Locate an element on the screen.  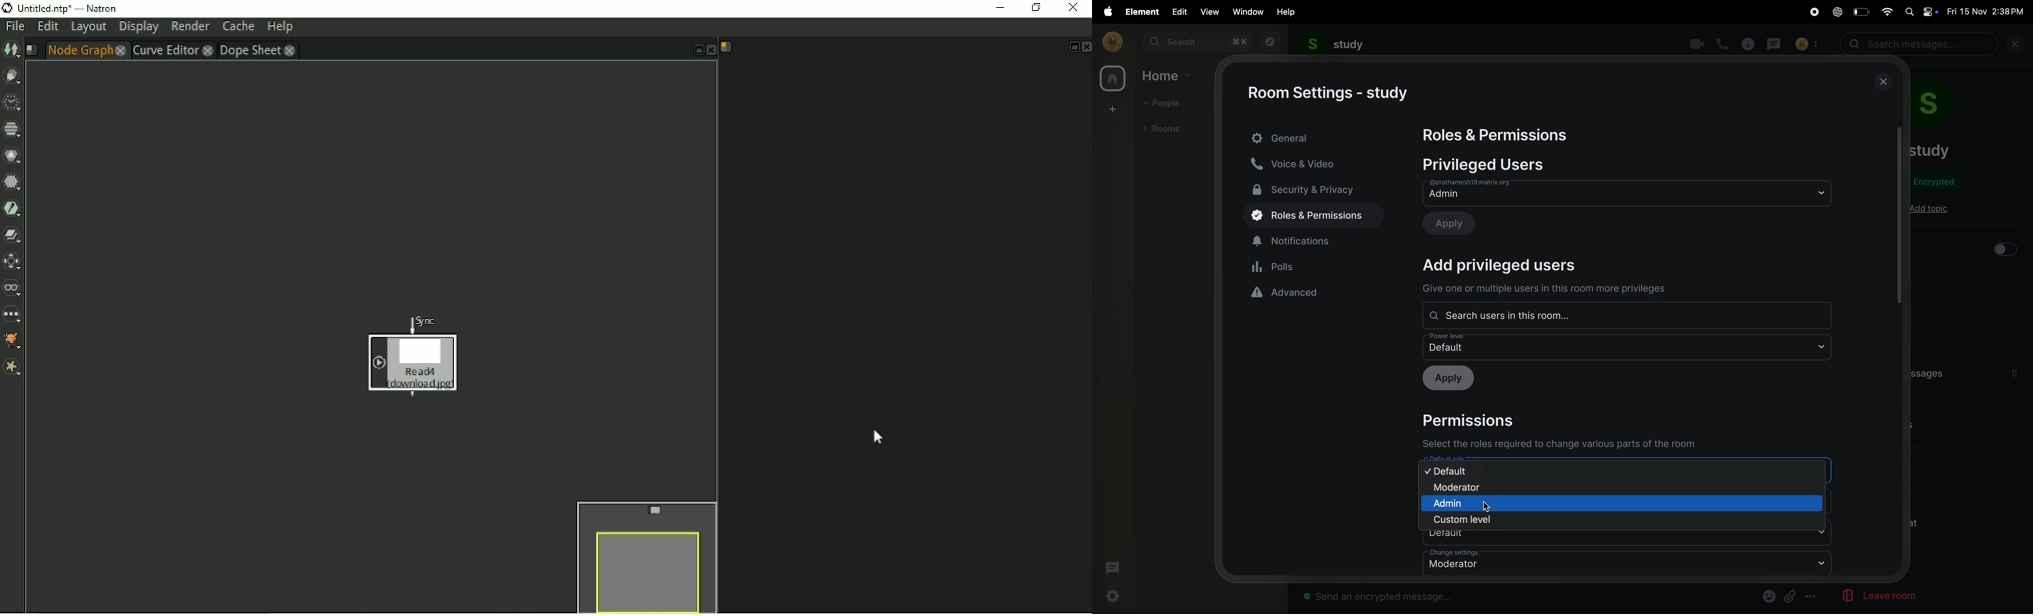
window is located at coordinates (1249, 12).